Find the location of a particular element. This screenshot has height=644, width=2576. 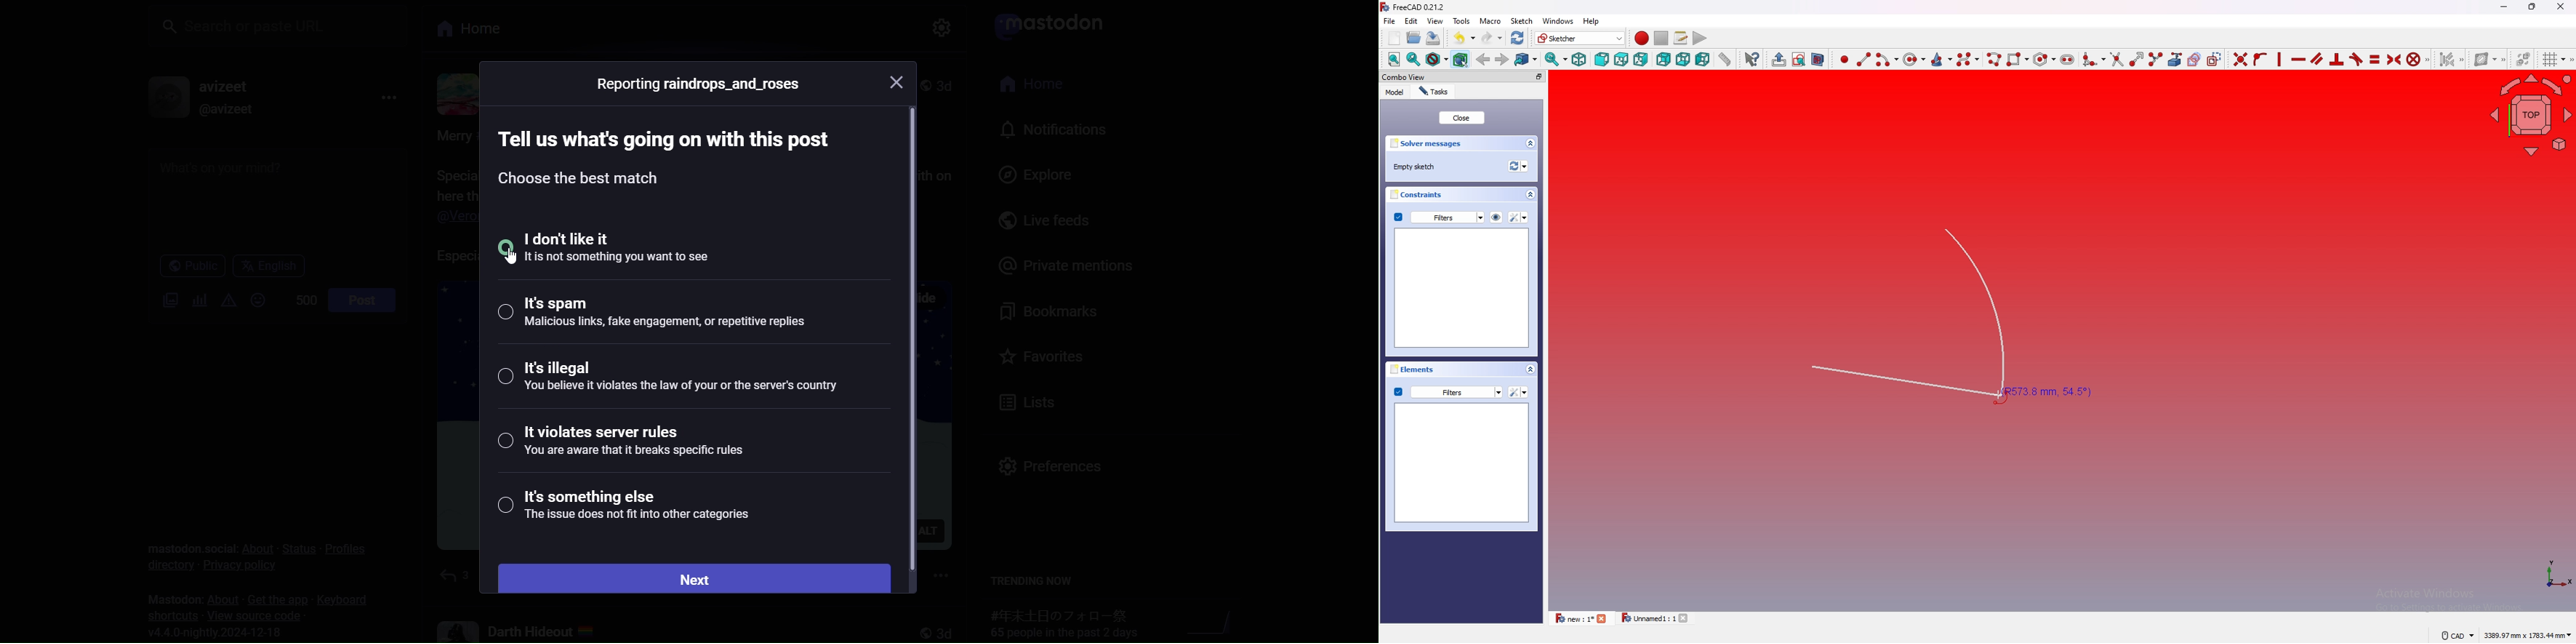

file is located at coordinates (1390, 21).